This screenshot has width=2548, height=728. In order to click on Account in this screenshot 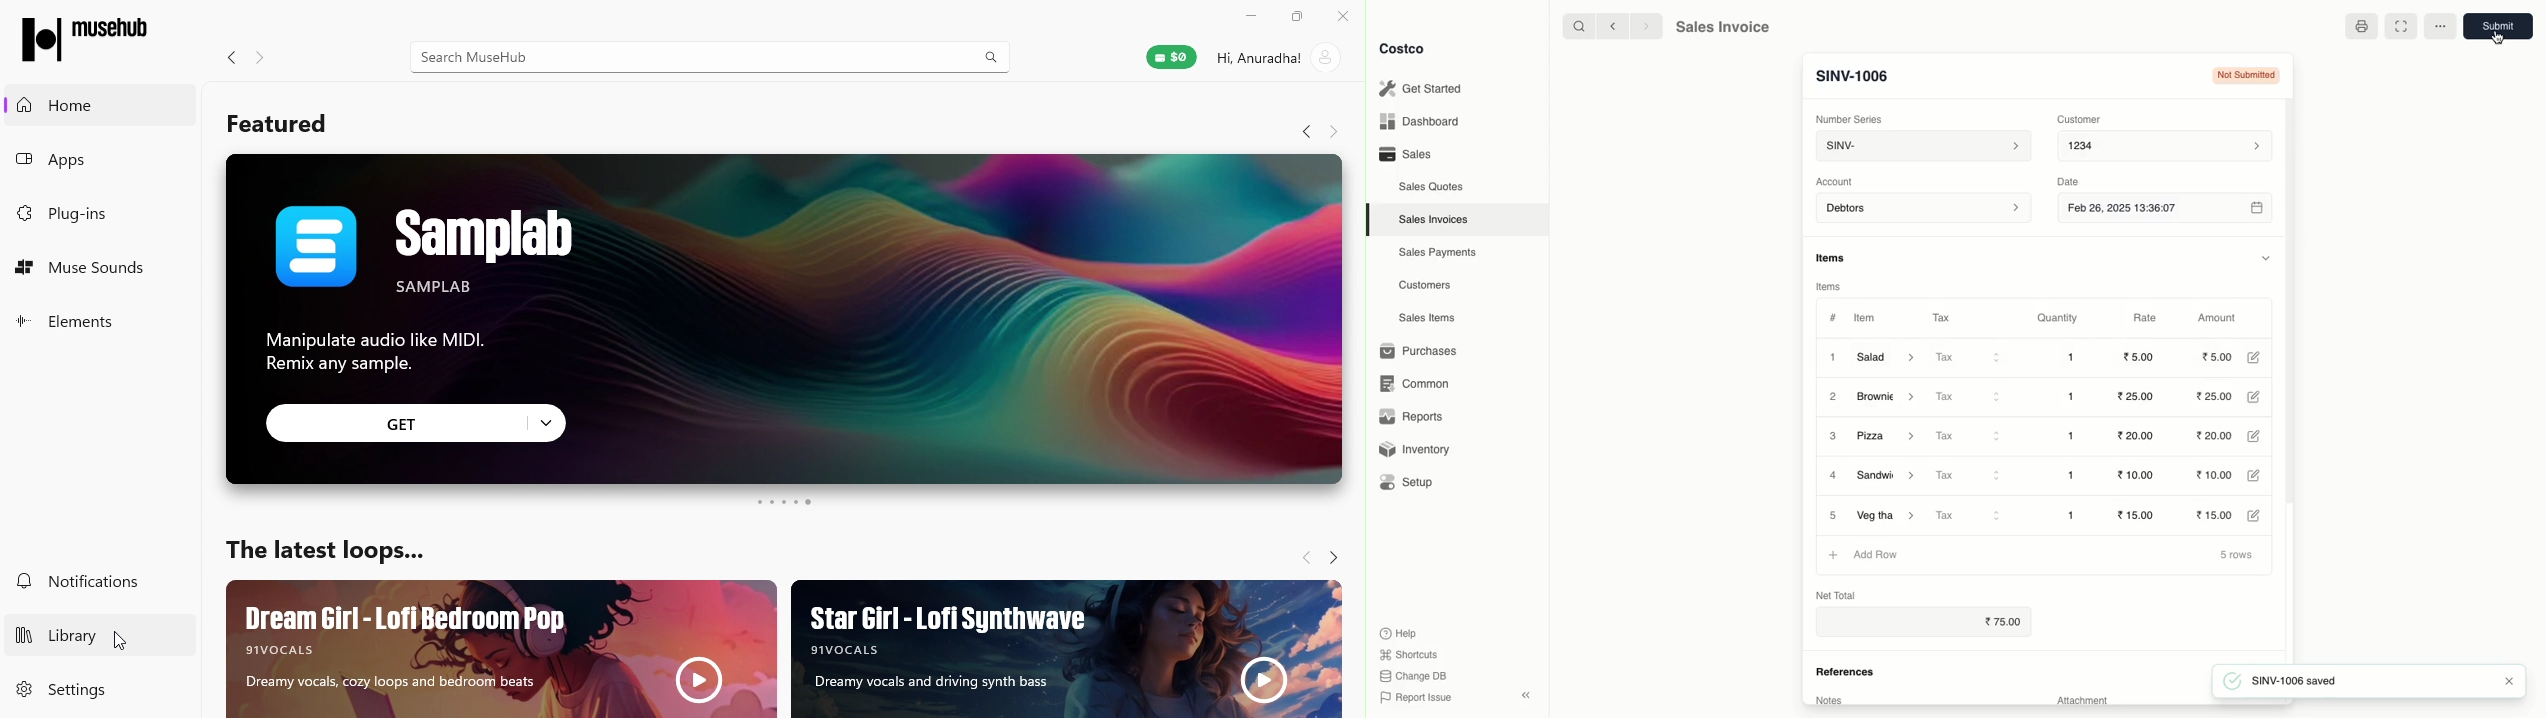, I will do `click(1925, 211)`.